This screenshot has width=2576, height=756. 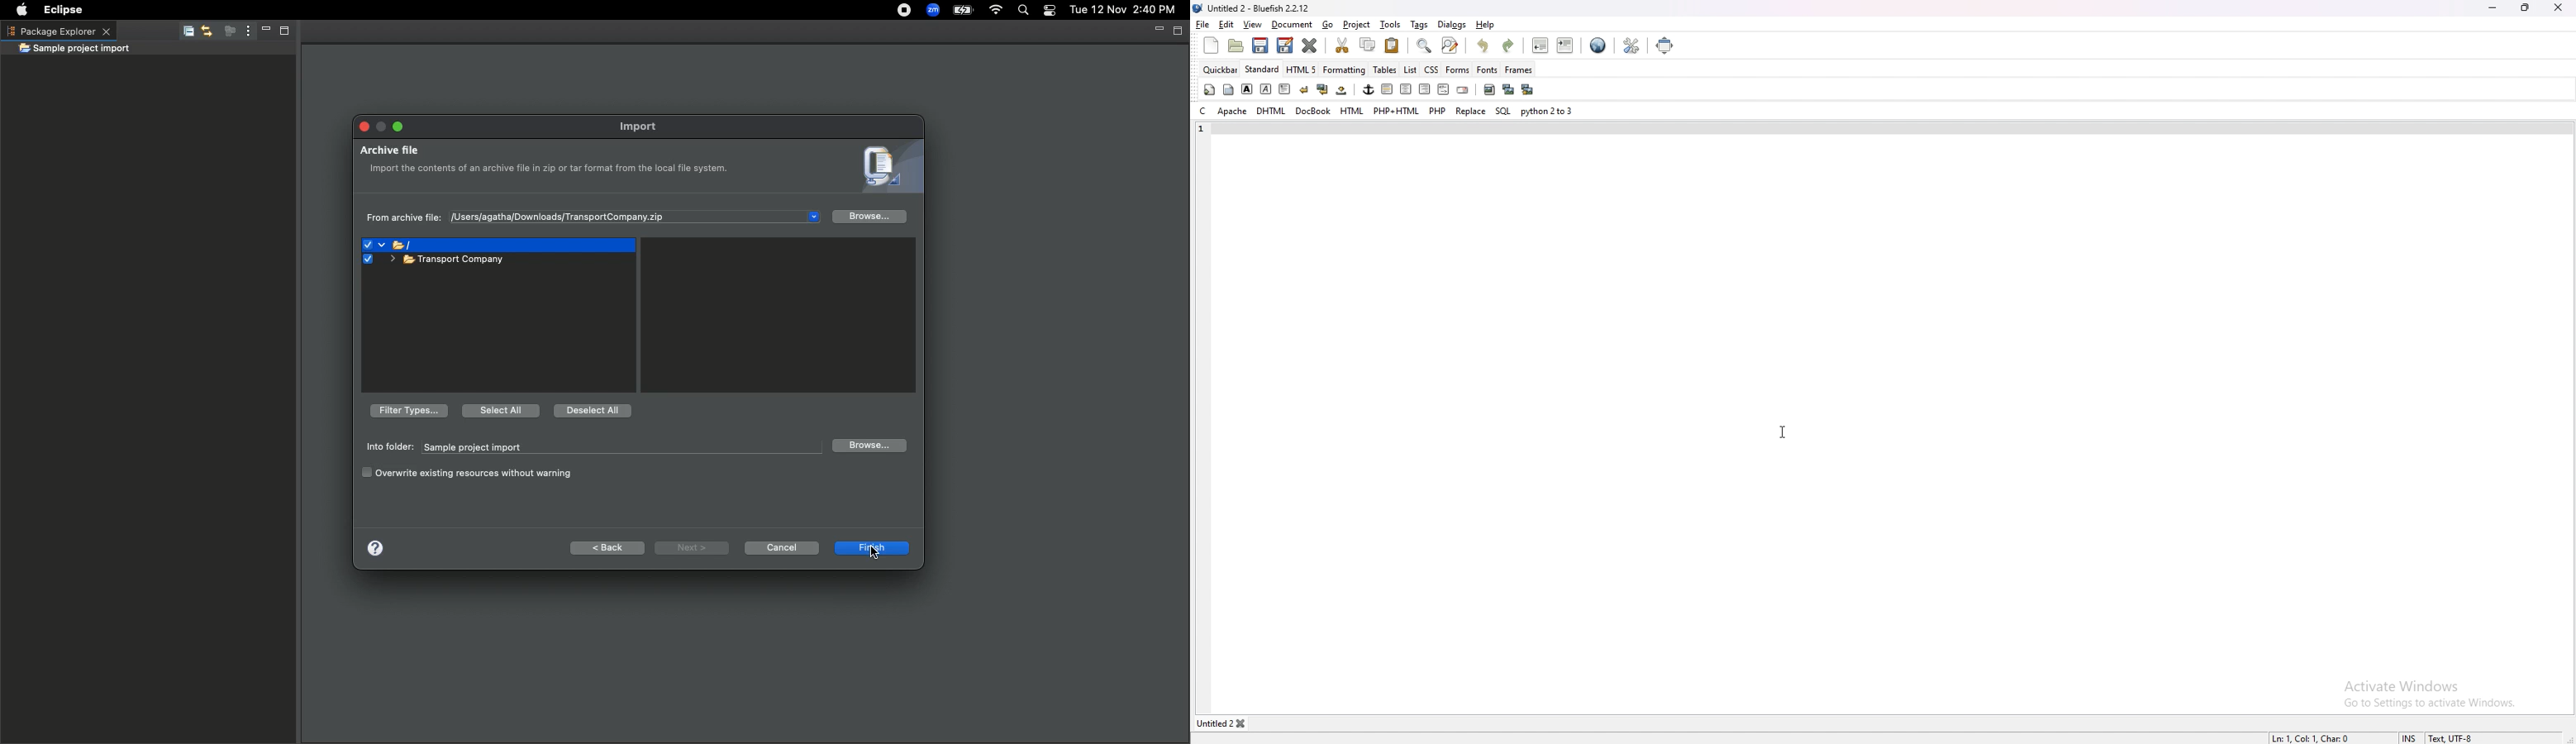 What do you see at coordinates (1458, 70) in the screenshot?
I see `forms` at bounding box center [1458, 70].